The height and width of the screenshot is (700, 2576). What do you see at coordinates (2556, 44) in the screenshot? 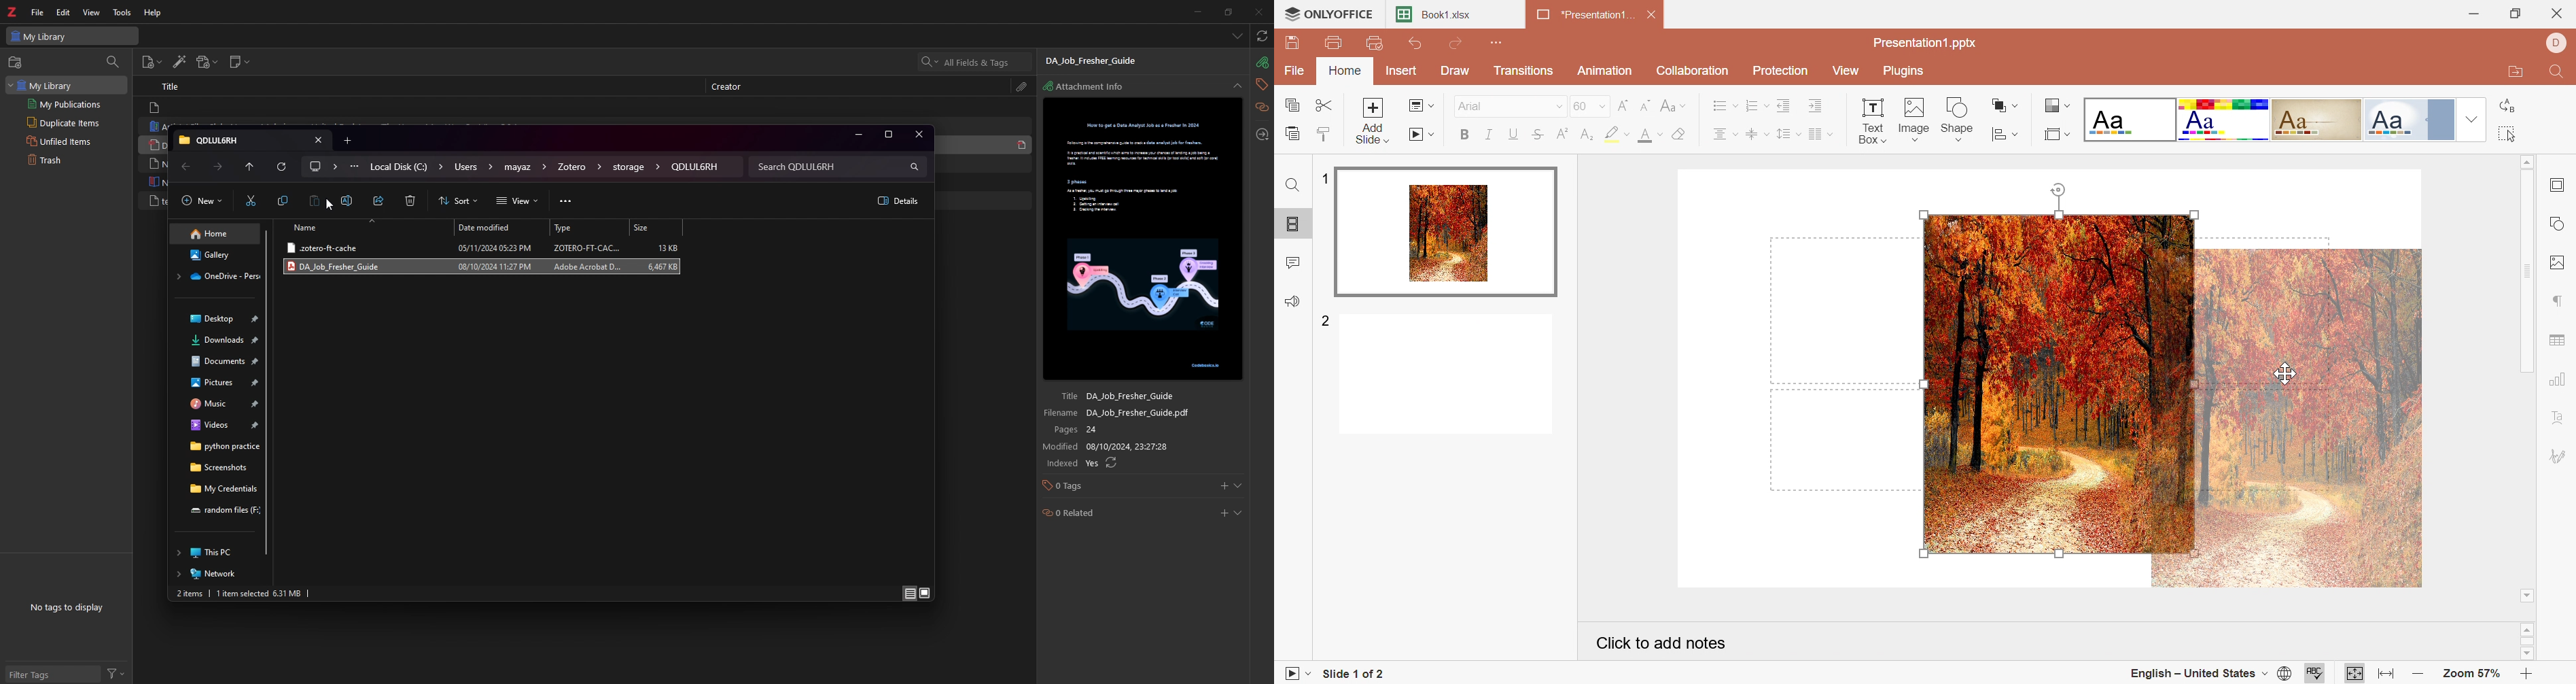
I see `DELL` at bounding box center [2556, 44].